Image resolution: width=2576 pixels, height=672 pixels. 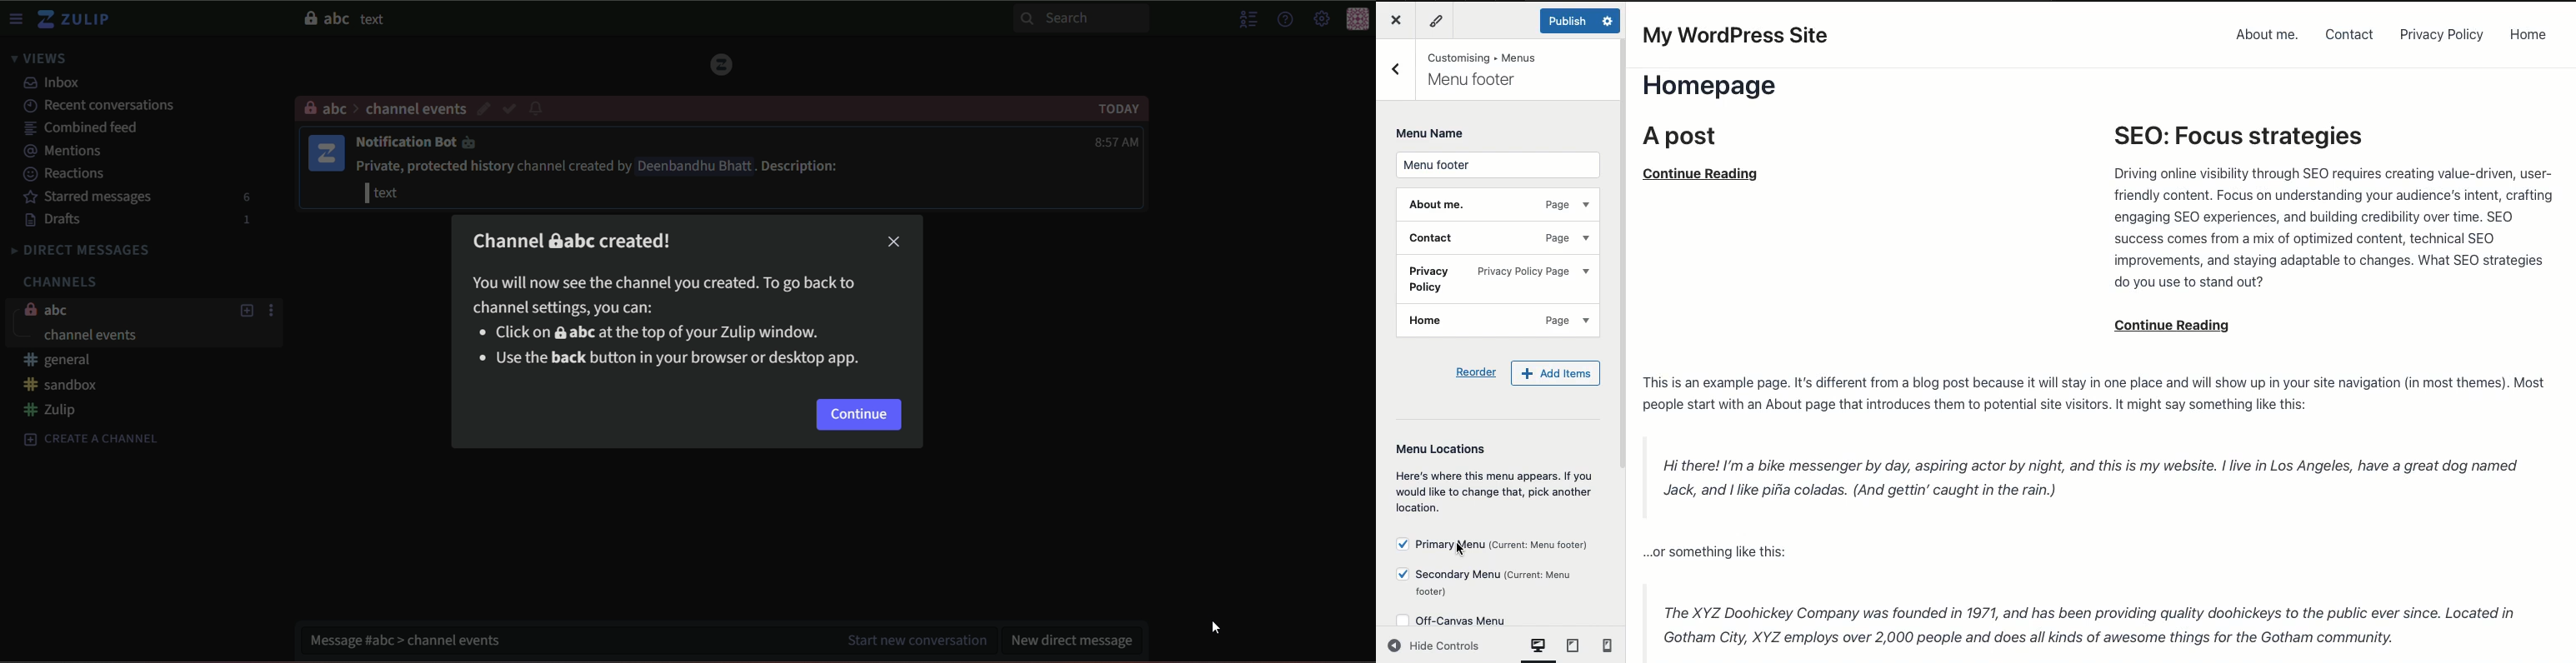 What do you see at coordinates (79, 20) in the screenshot?
I see `zulip logo` at bounding box center [79, 20].